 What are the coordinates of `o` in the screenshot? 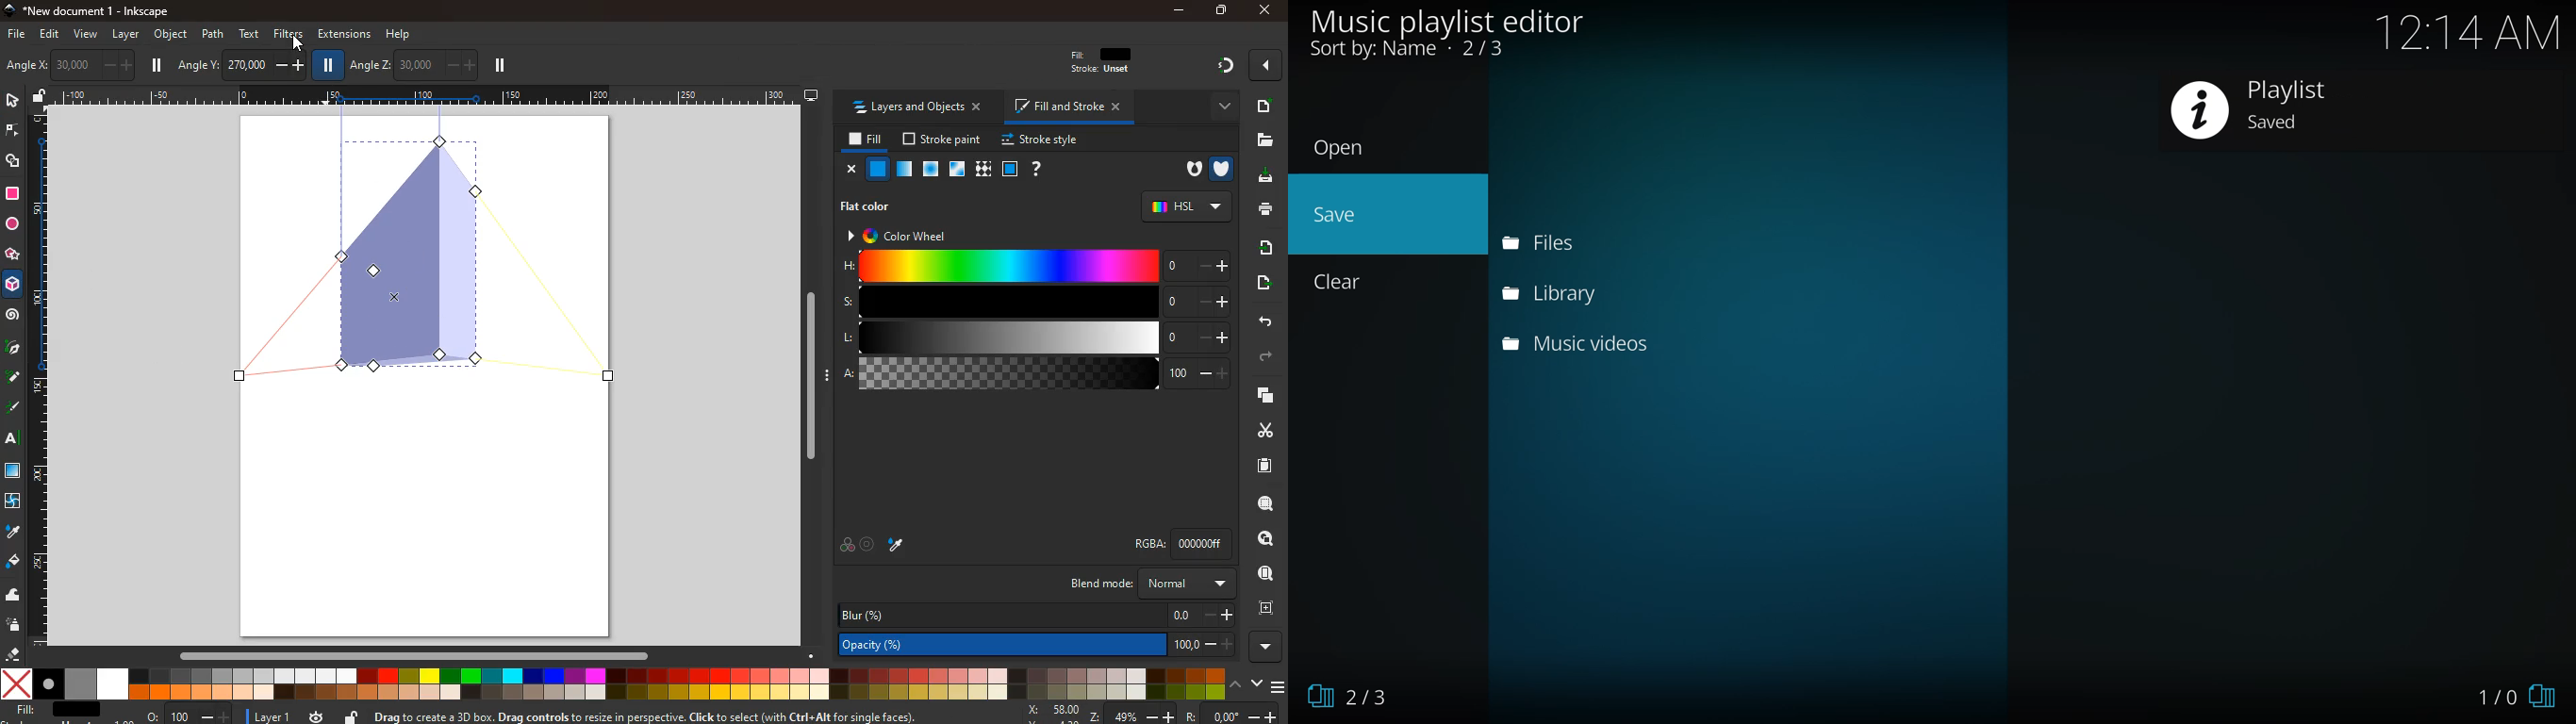 It's located at (185, 715).